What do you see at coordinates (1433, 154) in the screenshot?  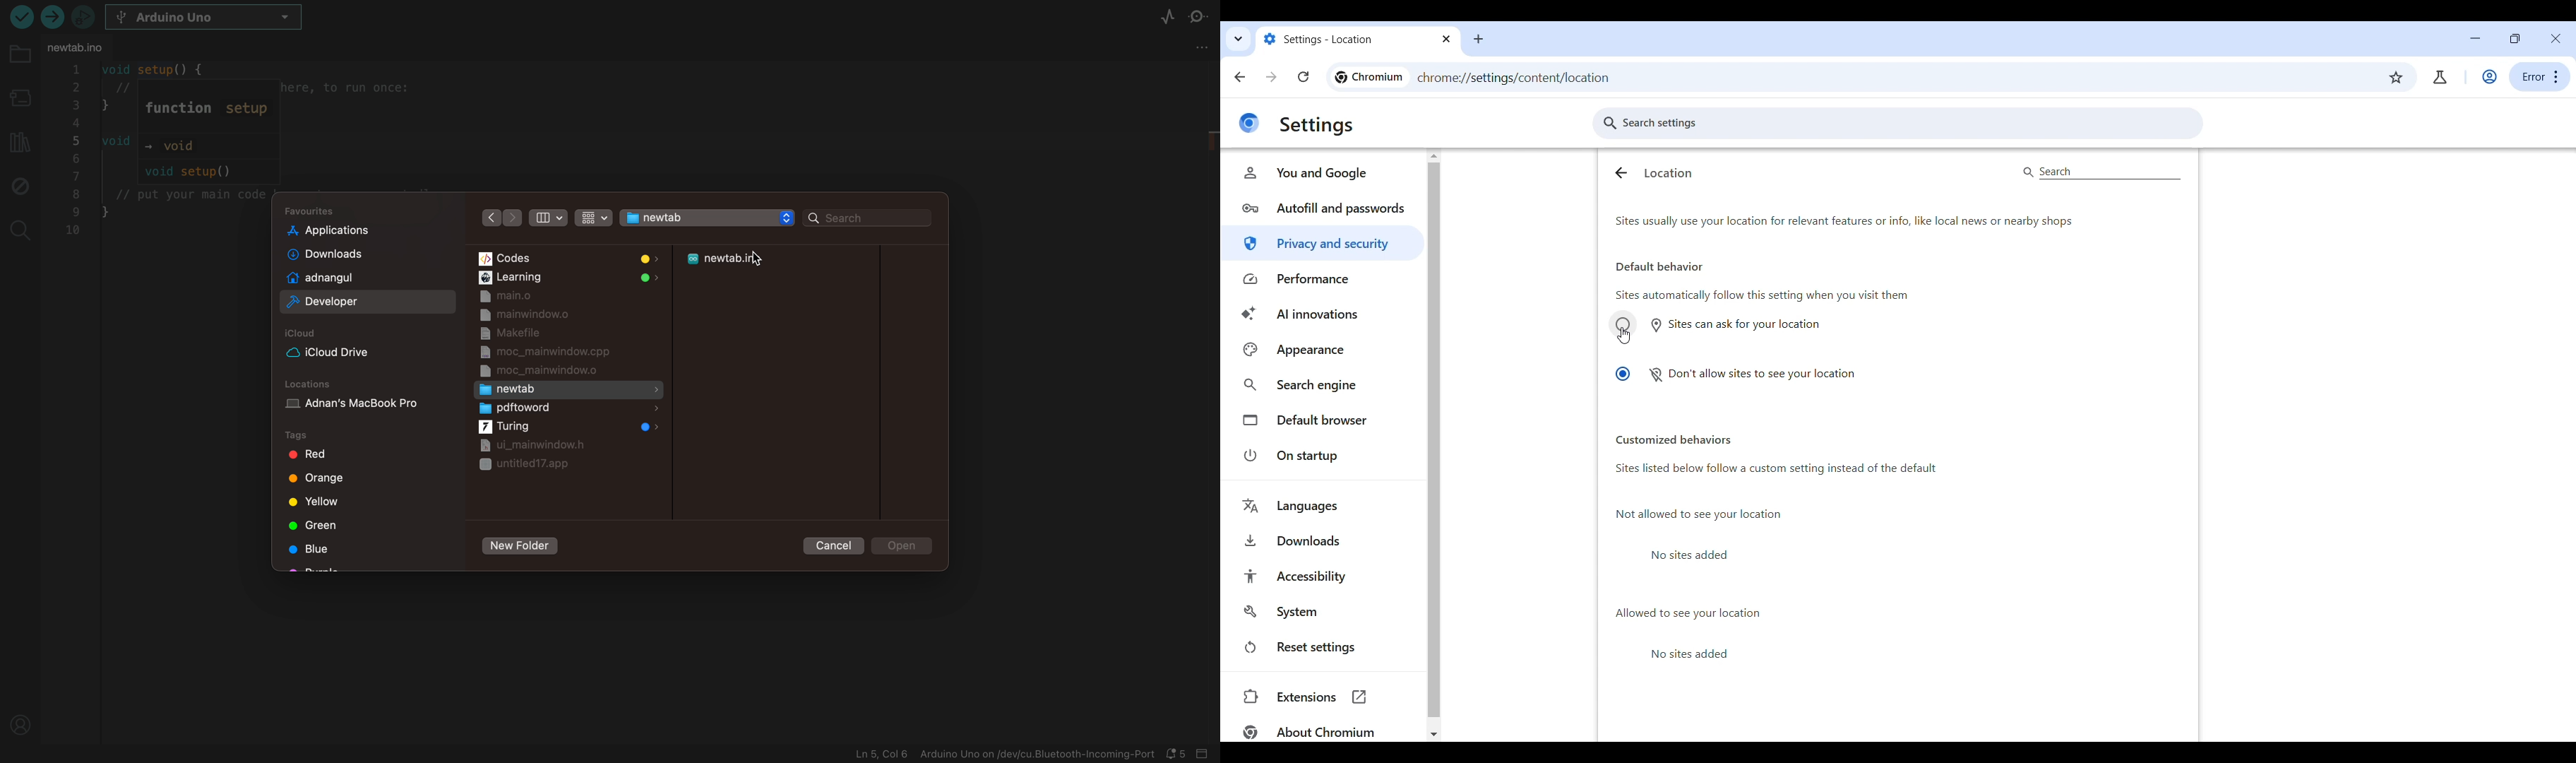 I see `quick slide to top` at bounding box center [1433, 154].